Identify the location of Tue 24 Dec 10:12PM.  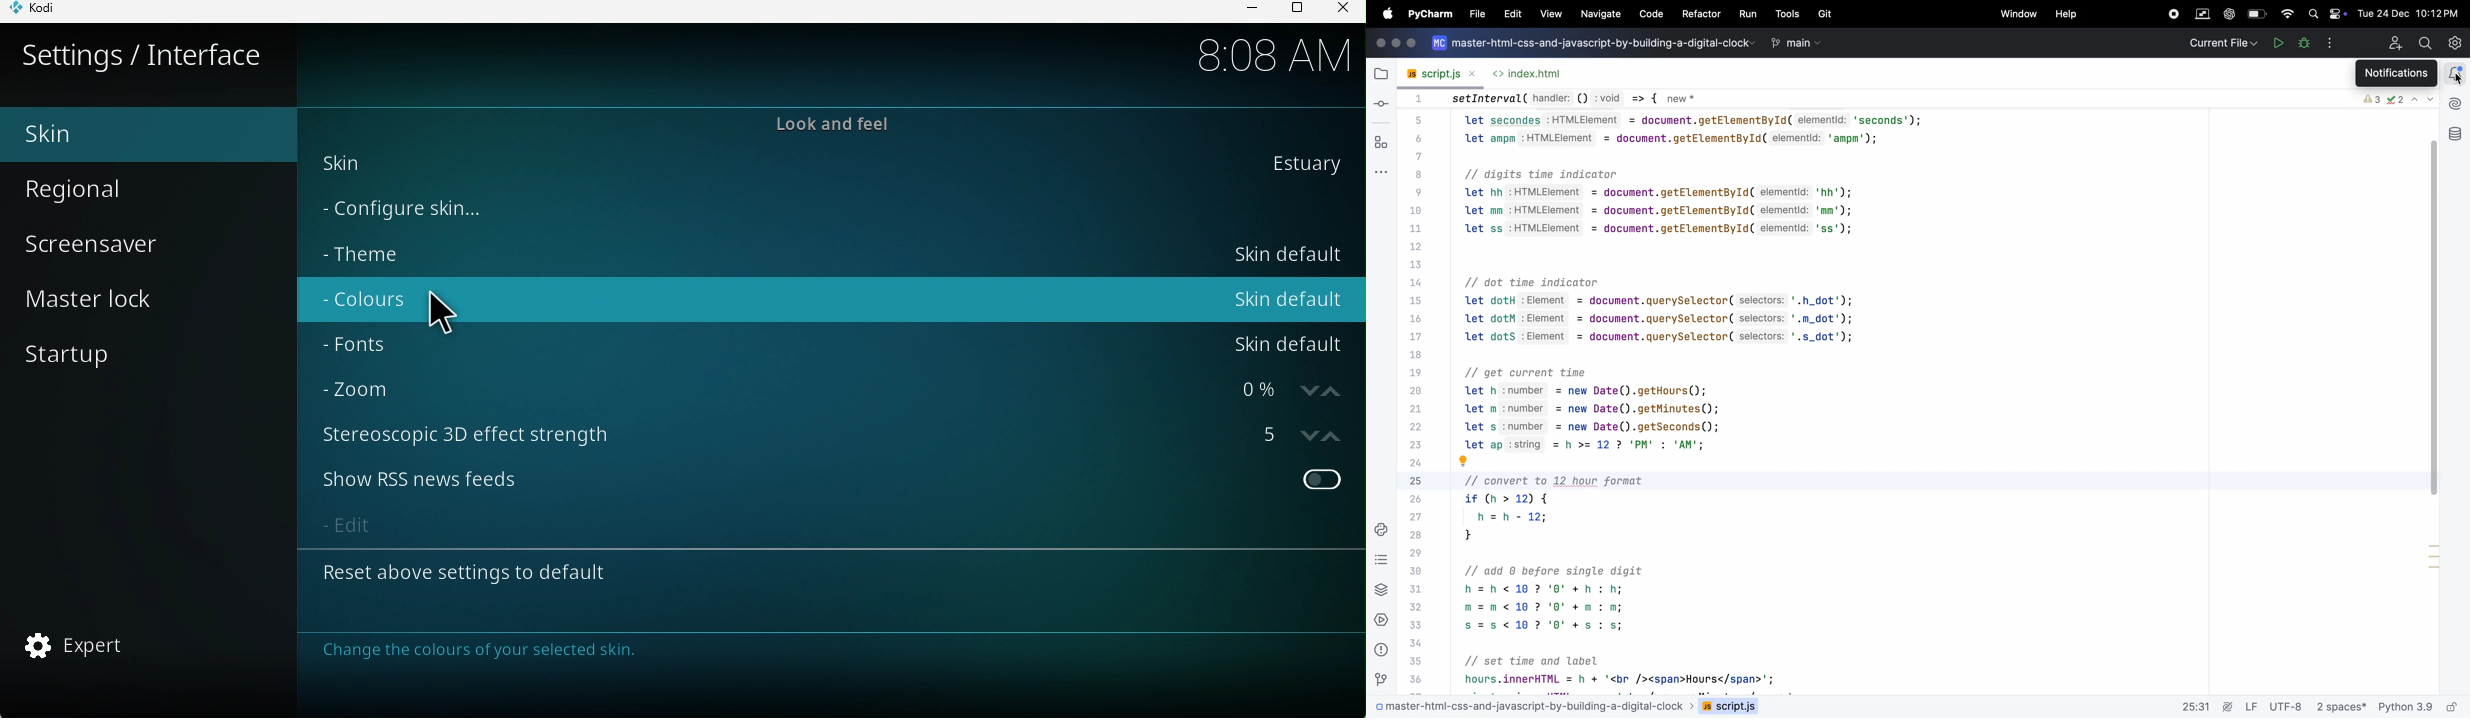
(2410, 14).